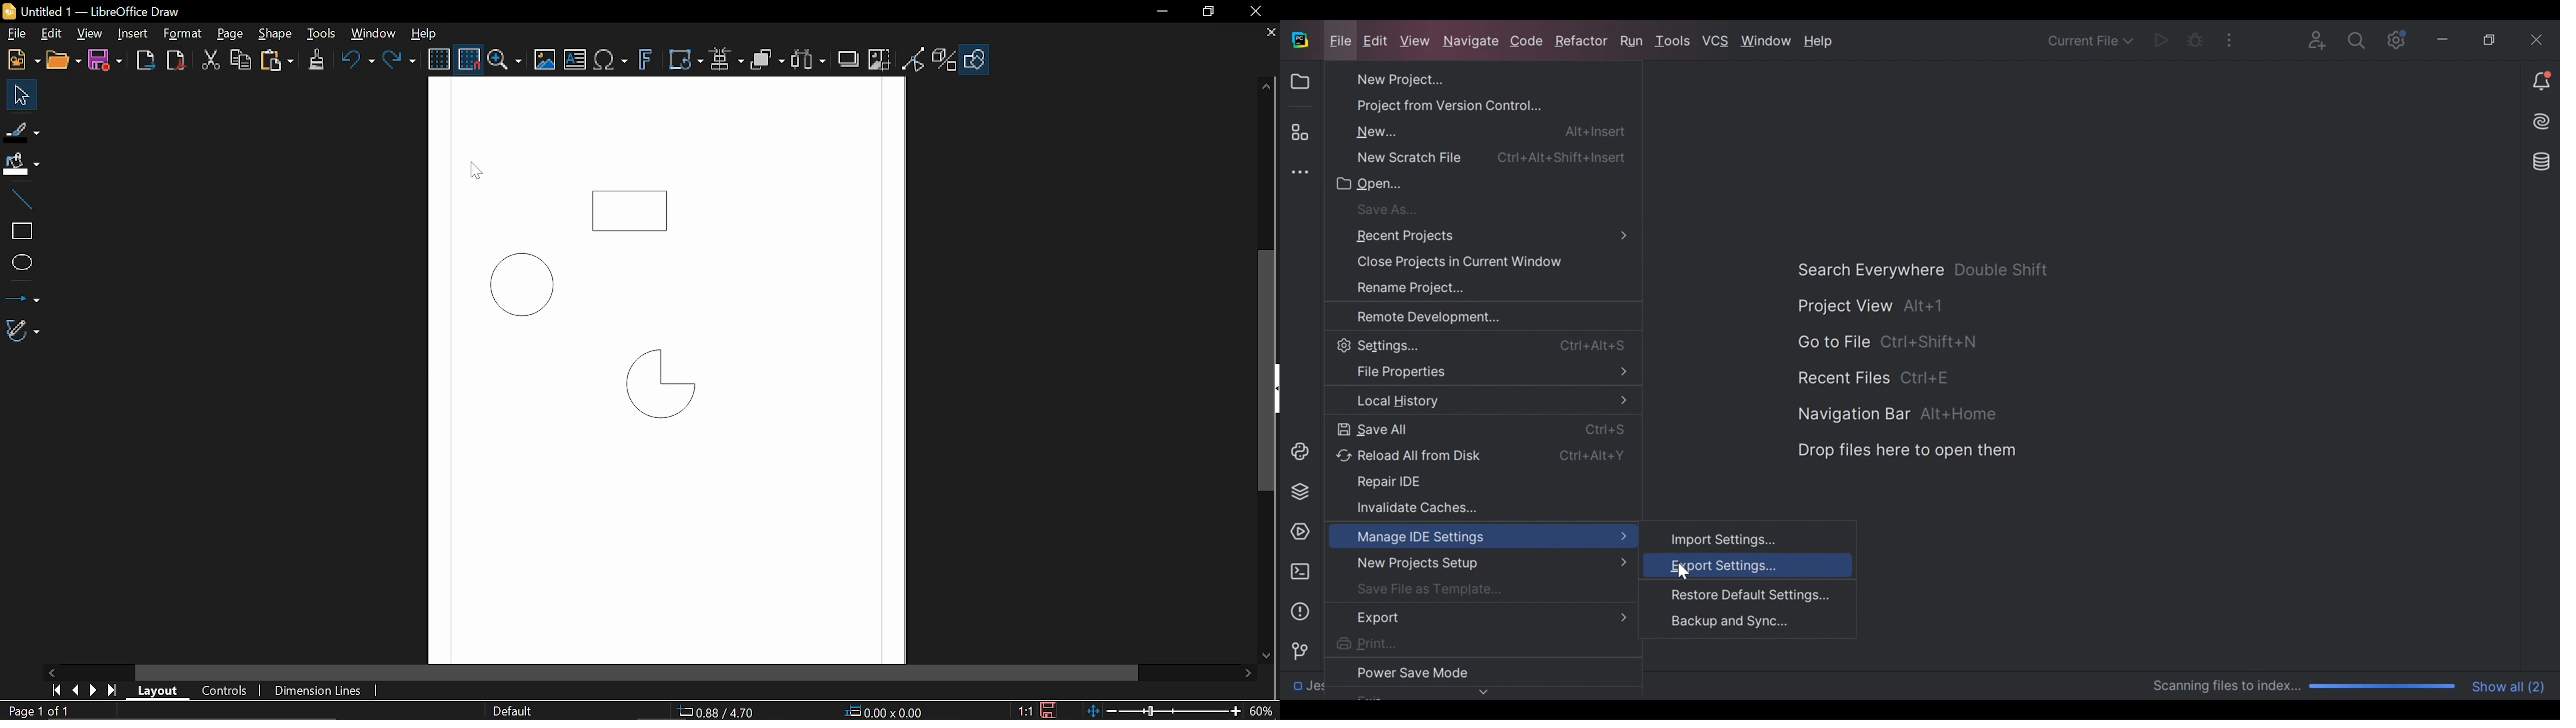  I want to click on Code, so click(1528, 43).